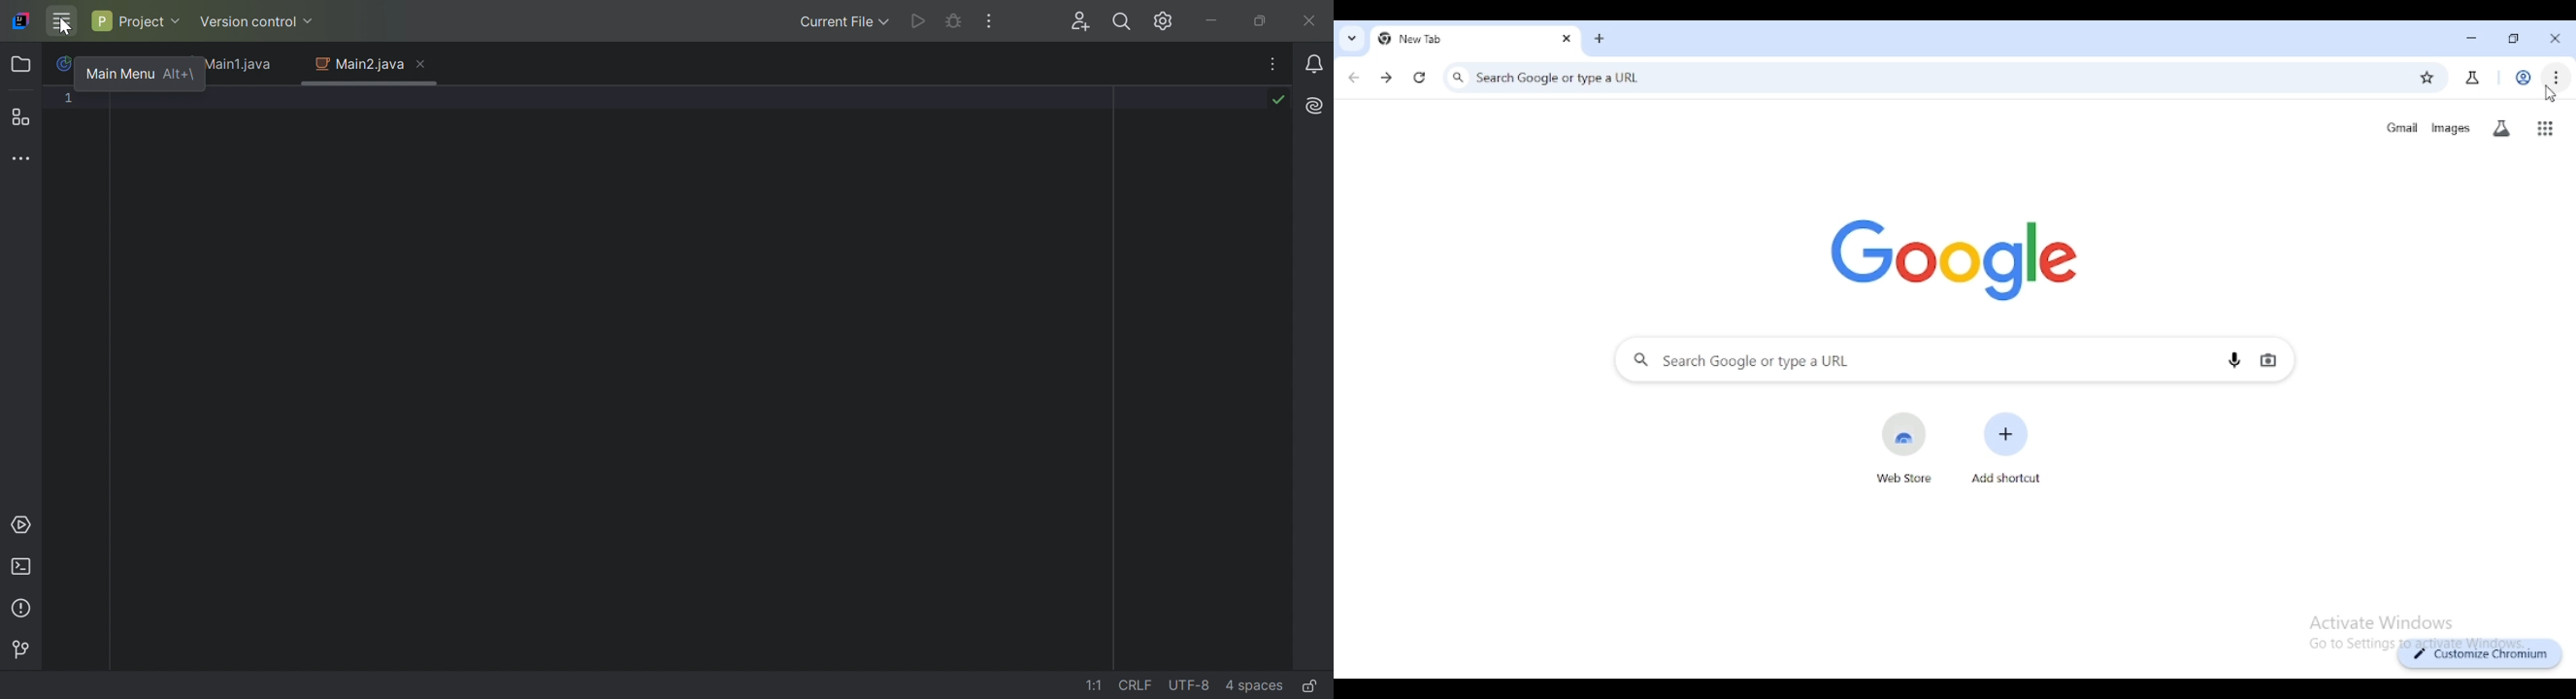 This screenshot has width=2576, height=700. I want to click on search by voice, so click(2234, 359).